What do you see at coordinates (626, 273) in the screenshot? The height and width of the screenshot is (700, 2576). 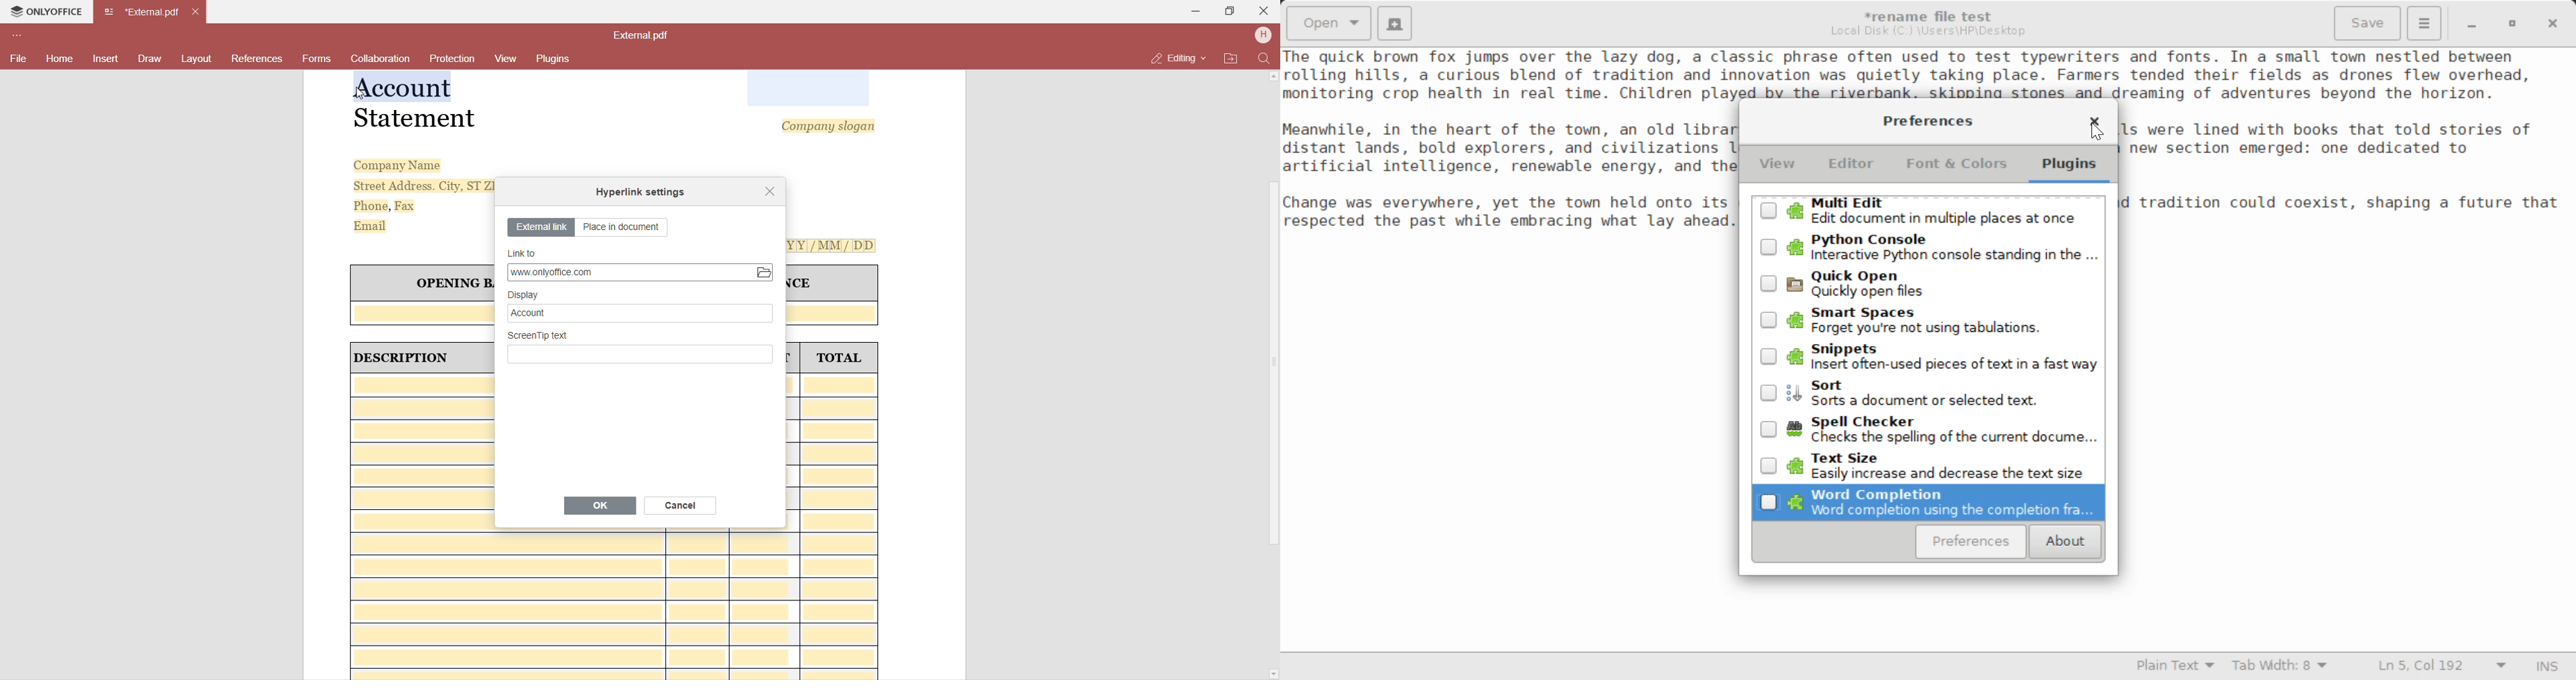 I see `Link` at bounding box center [626, 273].